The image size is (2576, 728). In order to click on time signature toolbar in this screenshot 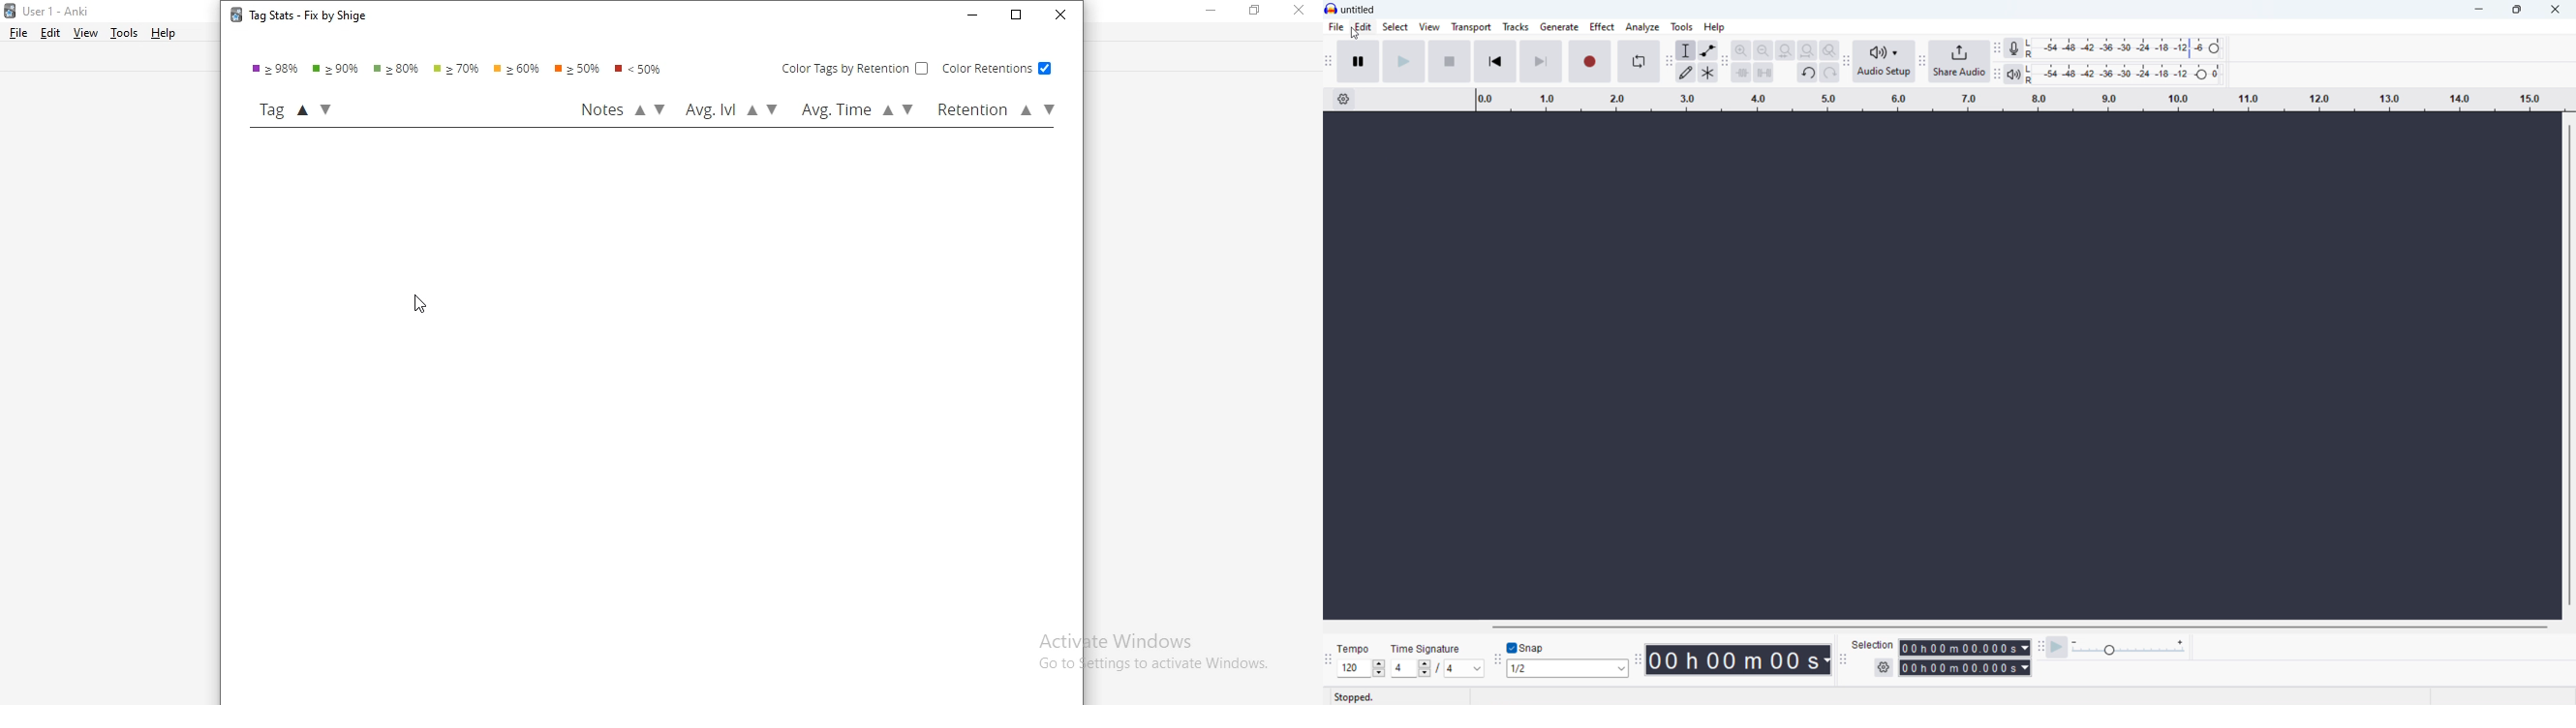, I will do `click(1329, 661)`.